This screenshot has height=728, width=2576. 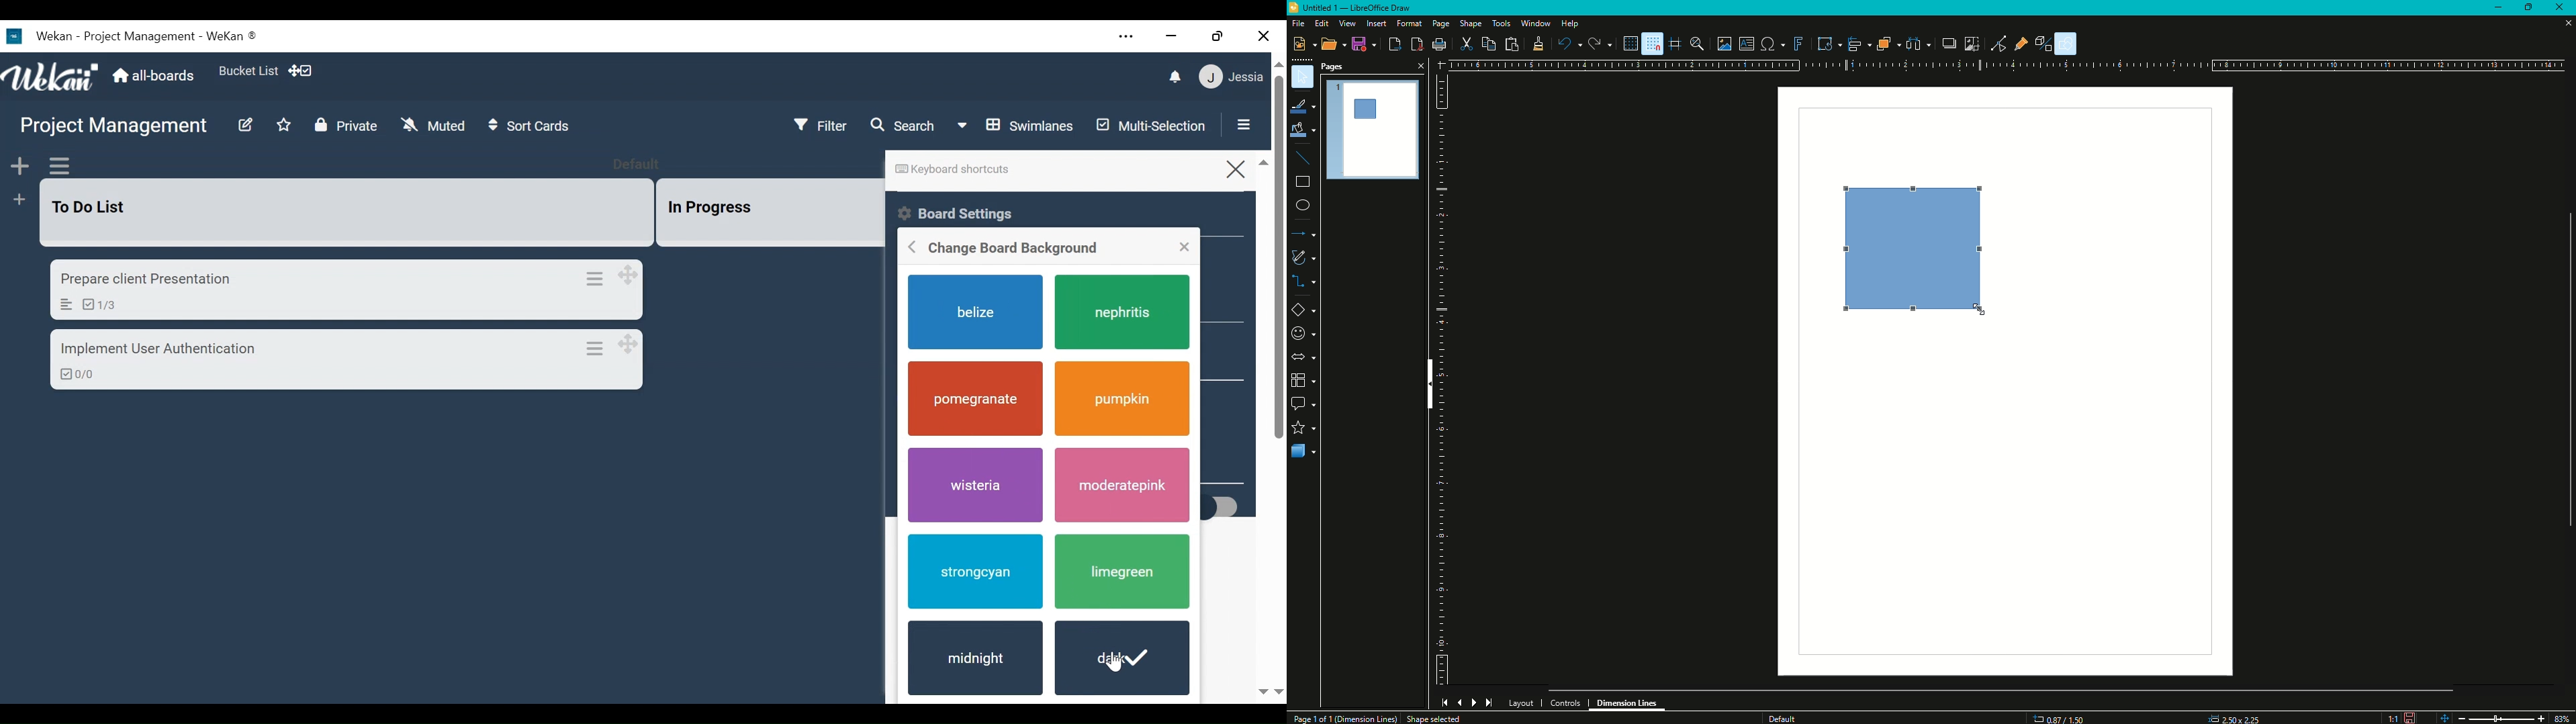 I want to click on Redo, so click(x=1599, y=44).